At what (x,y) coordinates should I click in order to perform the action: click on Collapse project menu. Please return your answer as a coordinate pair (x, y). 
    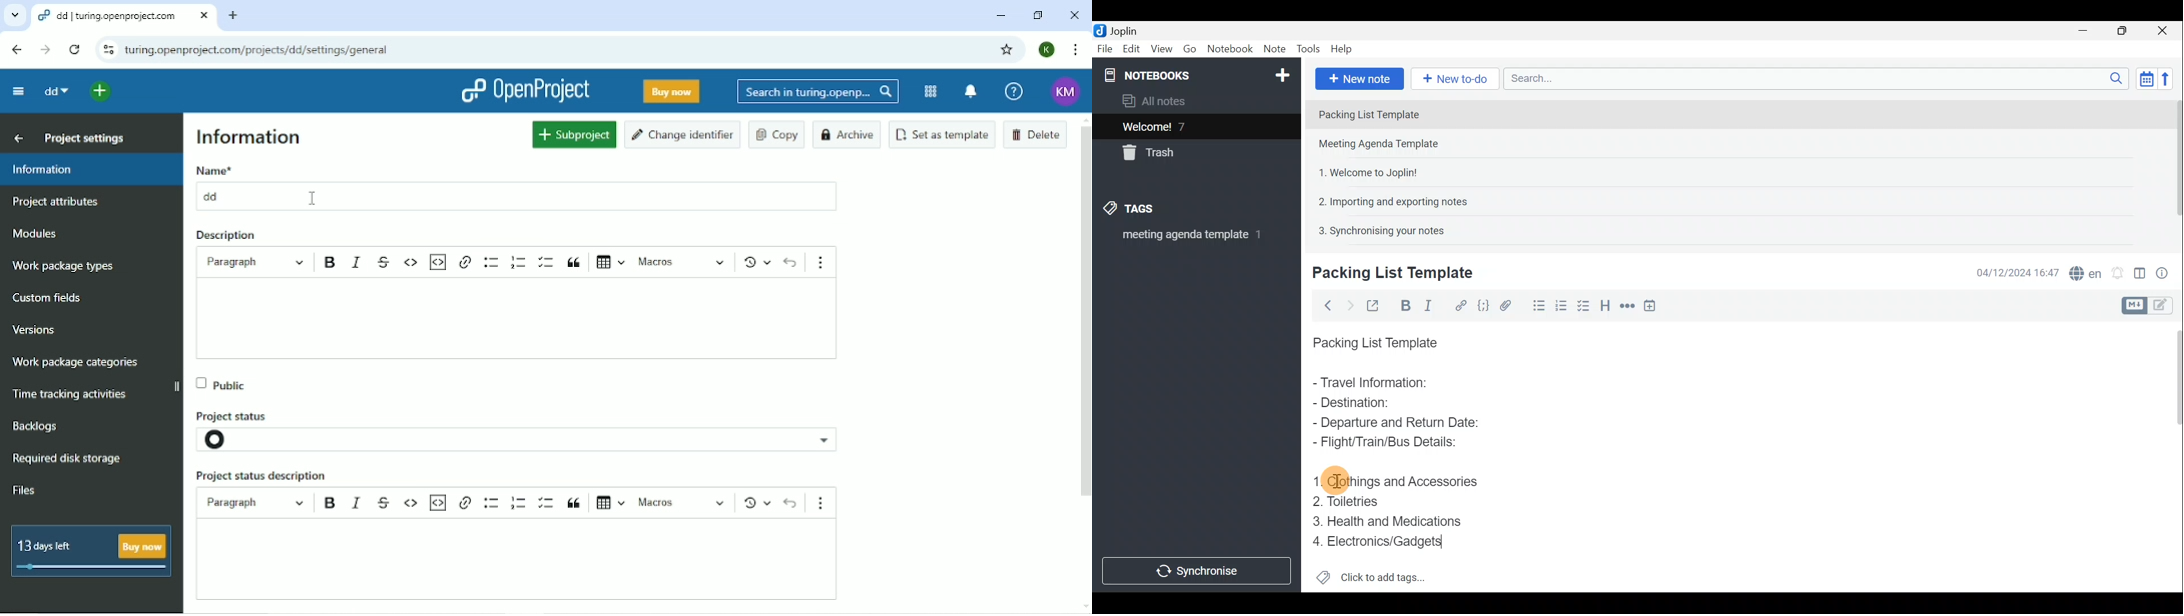
    Looking at the image, I should click on (19, 92).